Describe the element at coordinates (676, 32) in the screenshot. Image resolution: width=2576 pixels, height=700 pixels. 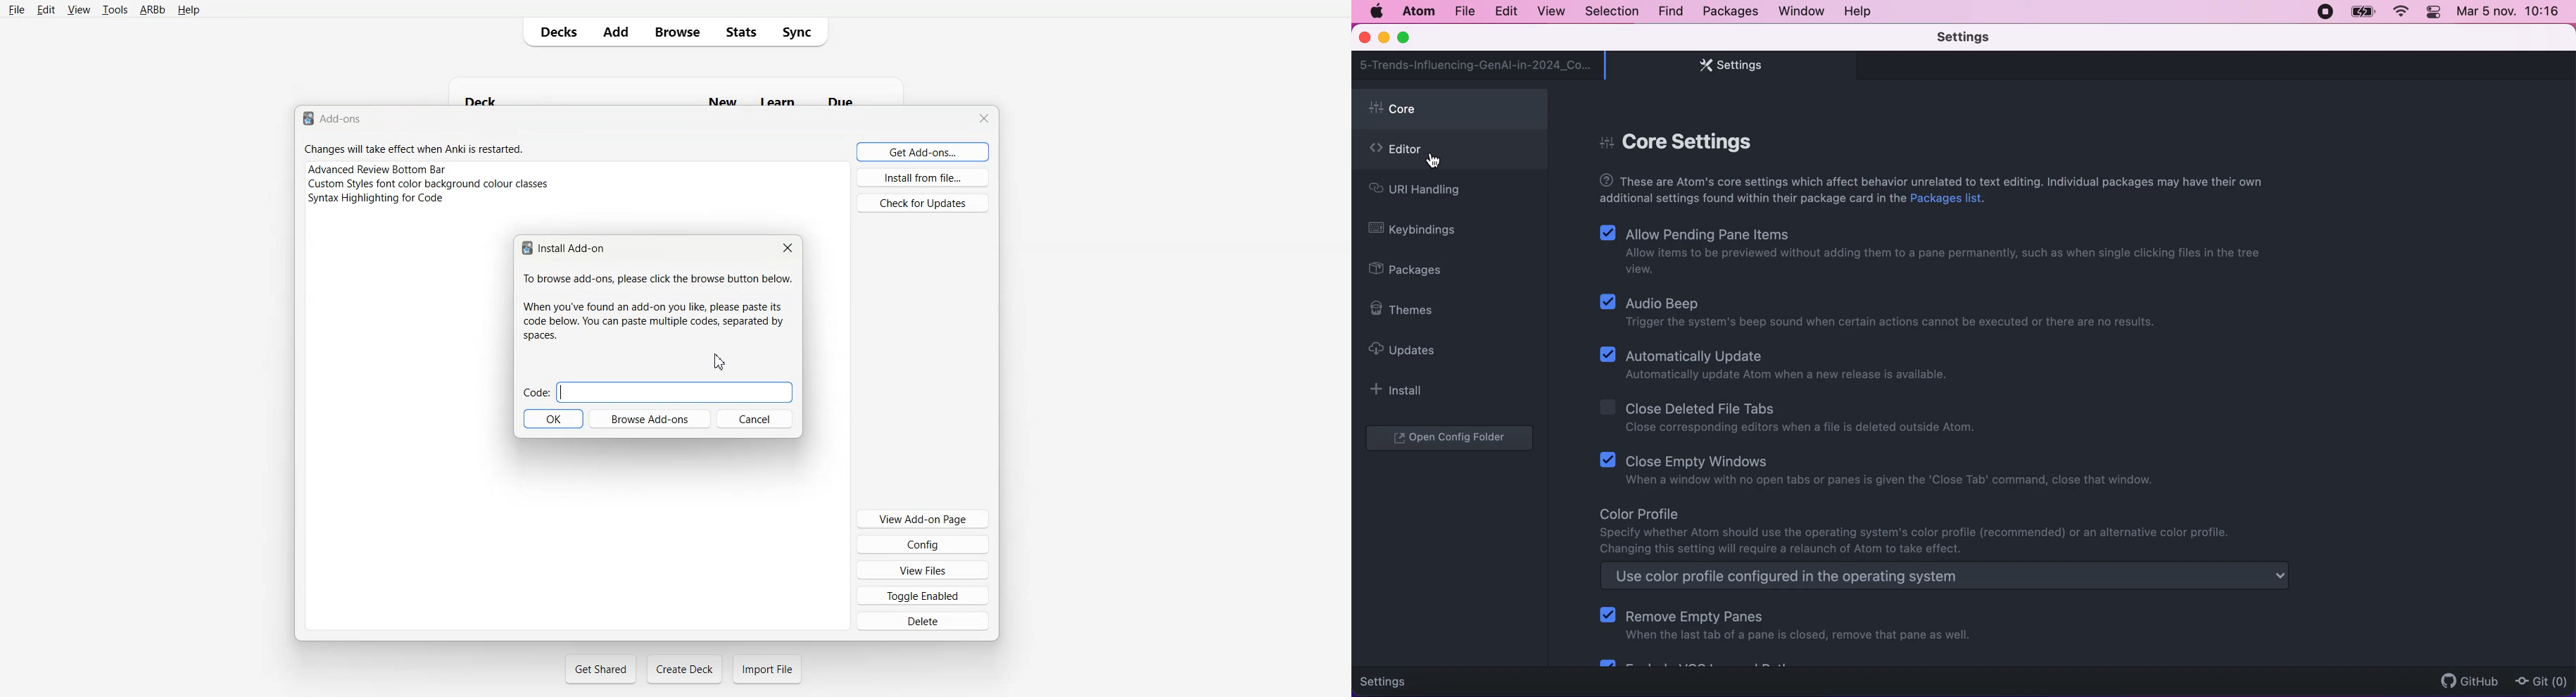
I see `Browse` at that location.